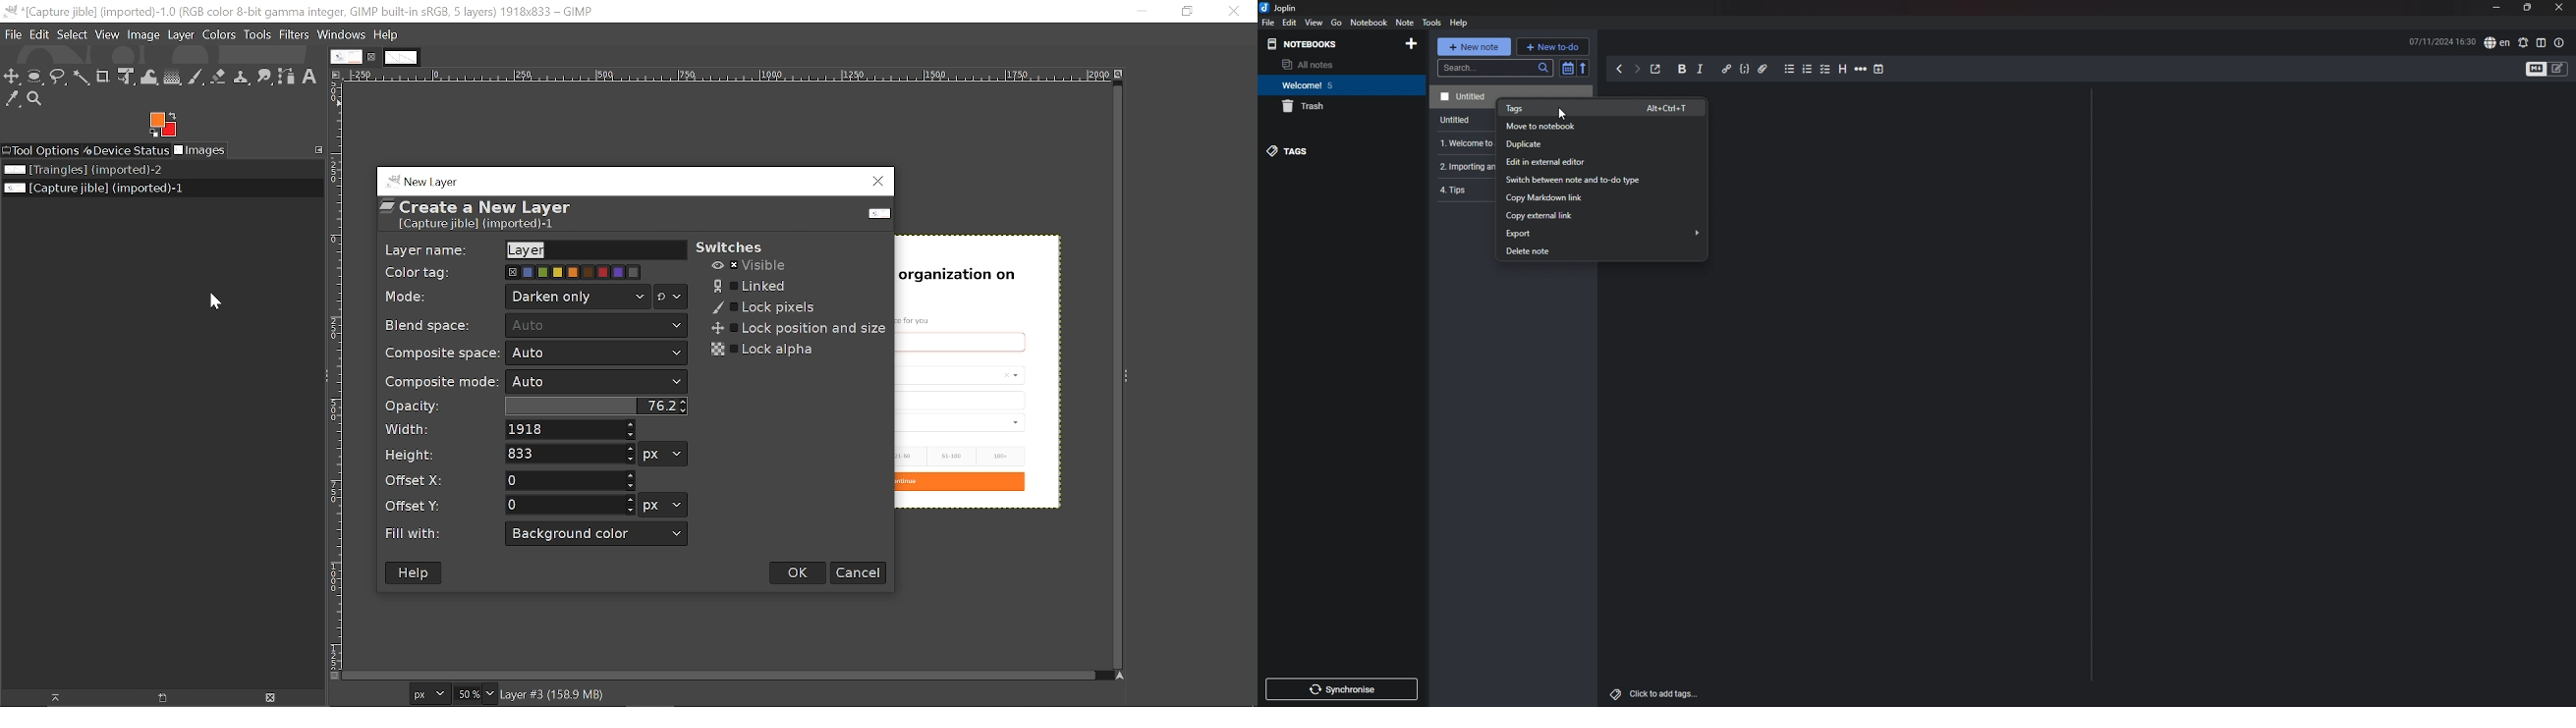 The image size is (2576, 728). What do you see at coordinates (2559, 43) in the screenshot?
I see `note properties` at bounding box center [2559, 43].